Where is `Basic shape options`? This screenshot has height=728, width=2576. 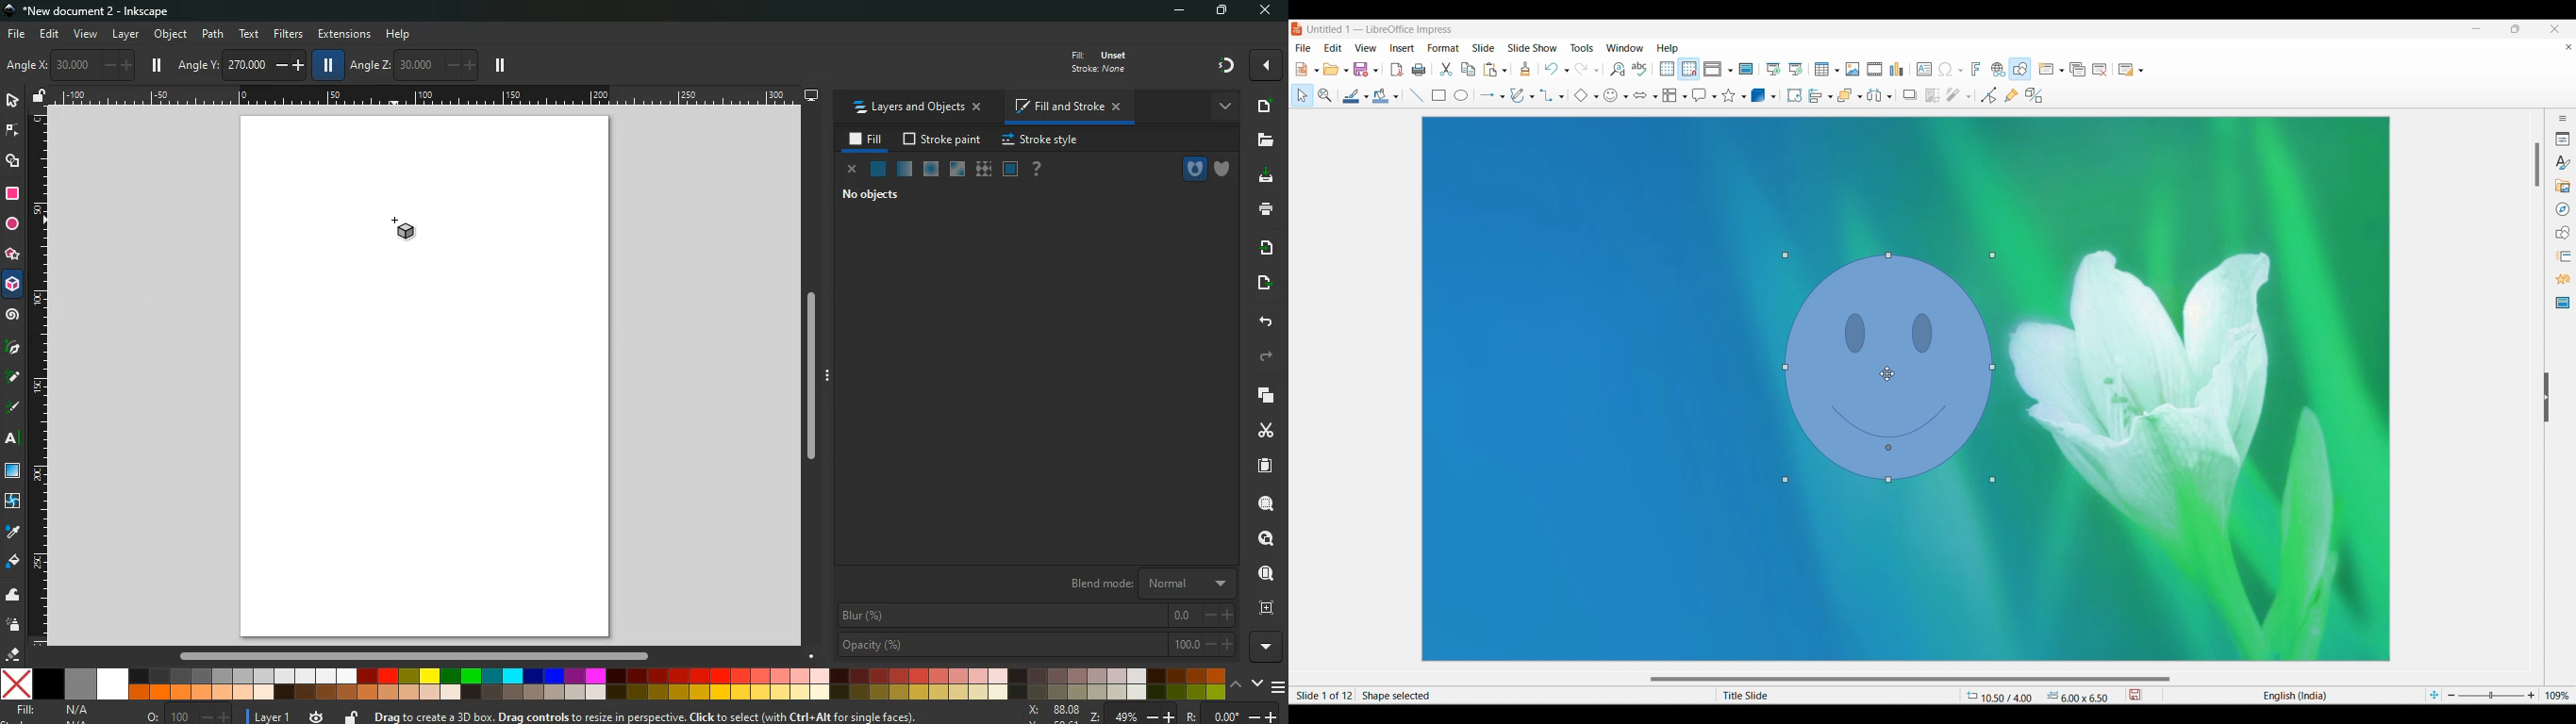 Basic shape options is located at coordinates (1596, 97).